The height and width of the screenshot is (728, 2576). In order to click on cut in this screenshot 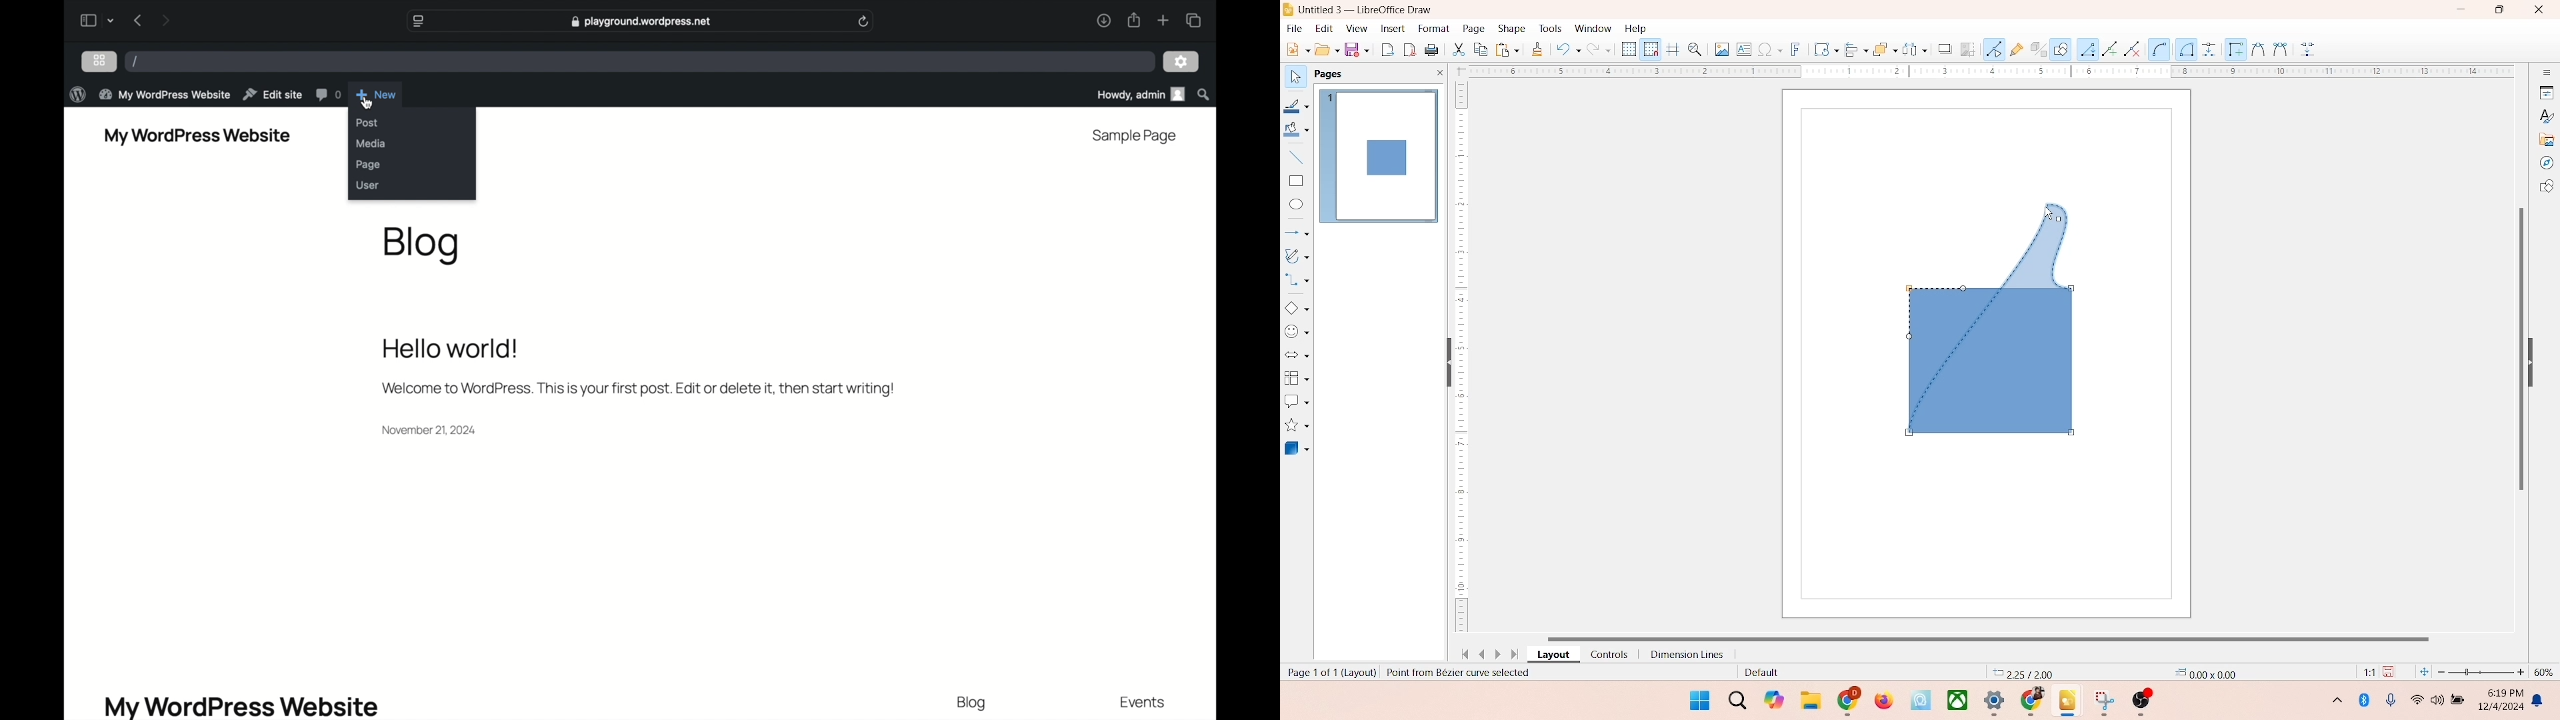, I will do `click(1459, 51)`.